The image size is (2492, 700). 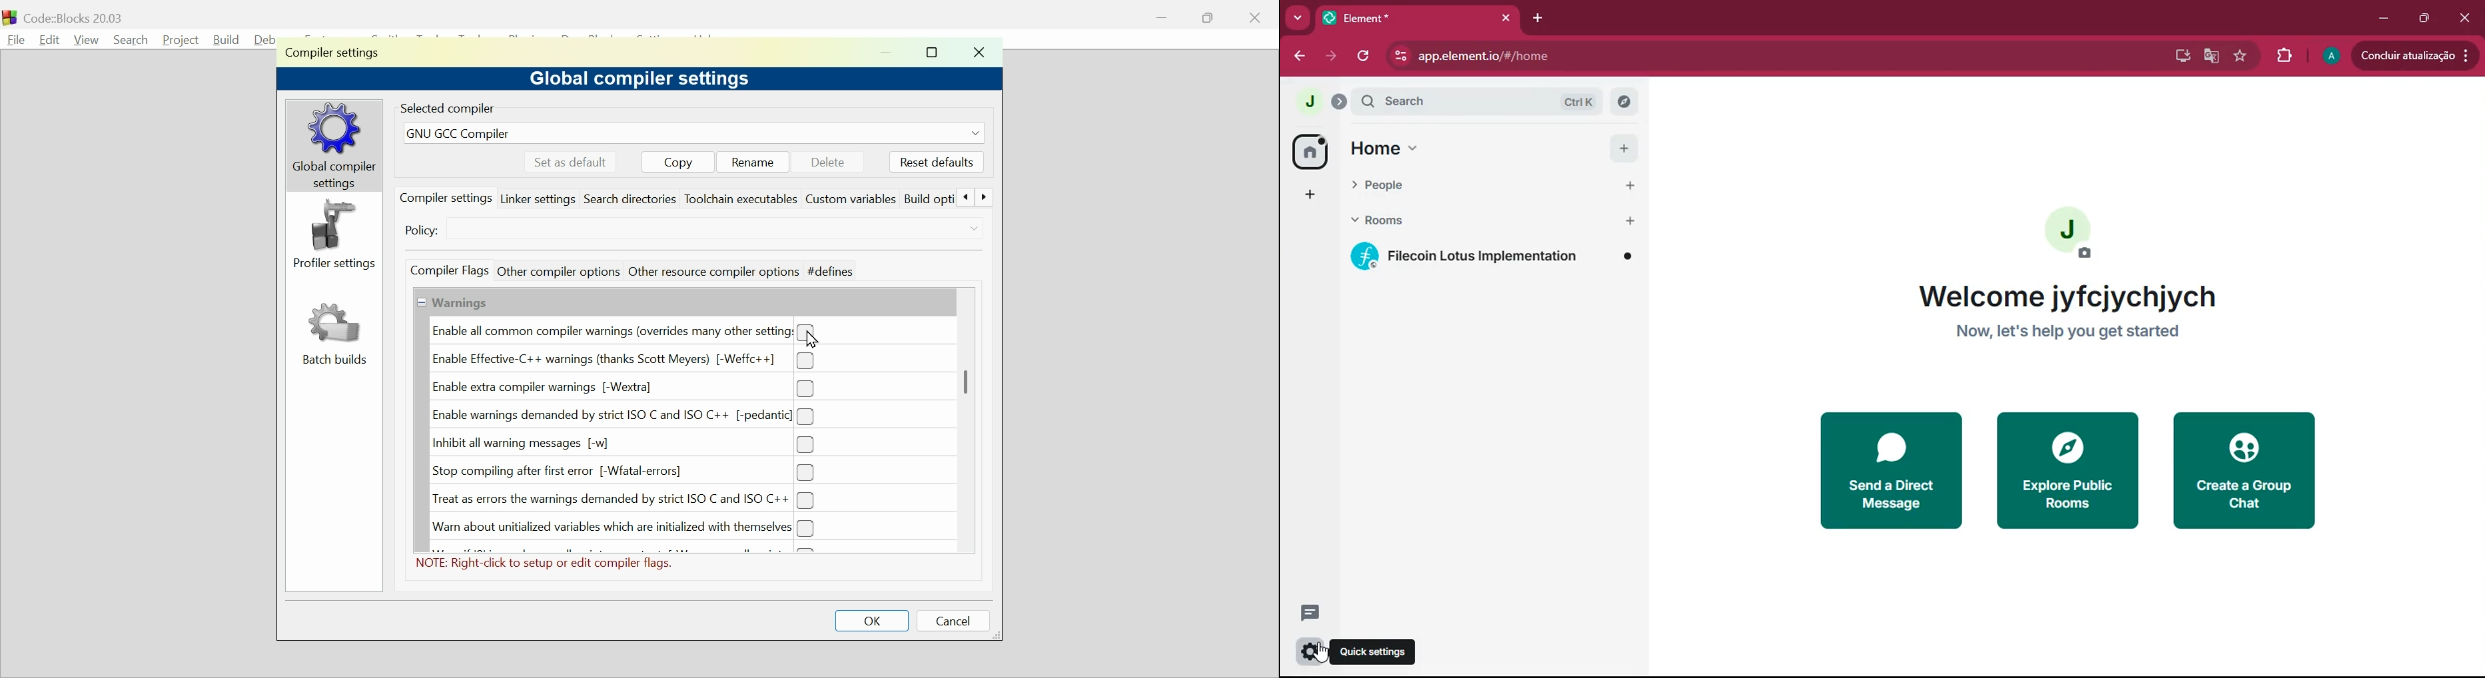 I want to click on people, so click(x=1463, y=185).